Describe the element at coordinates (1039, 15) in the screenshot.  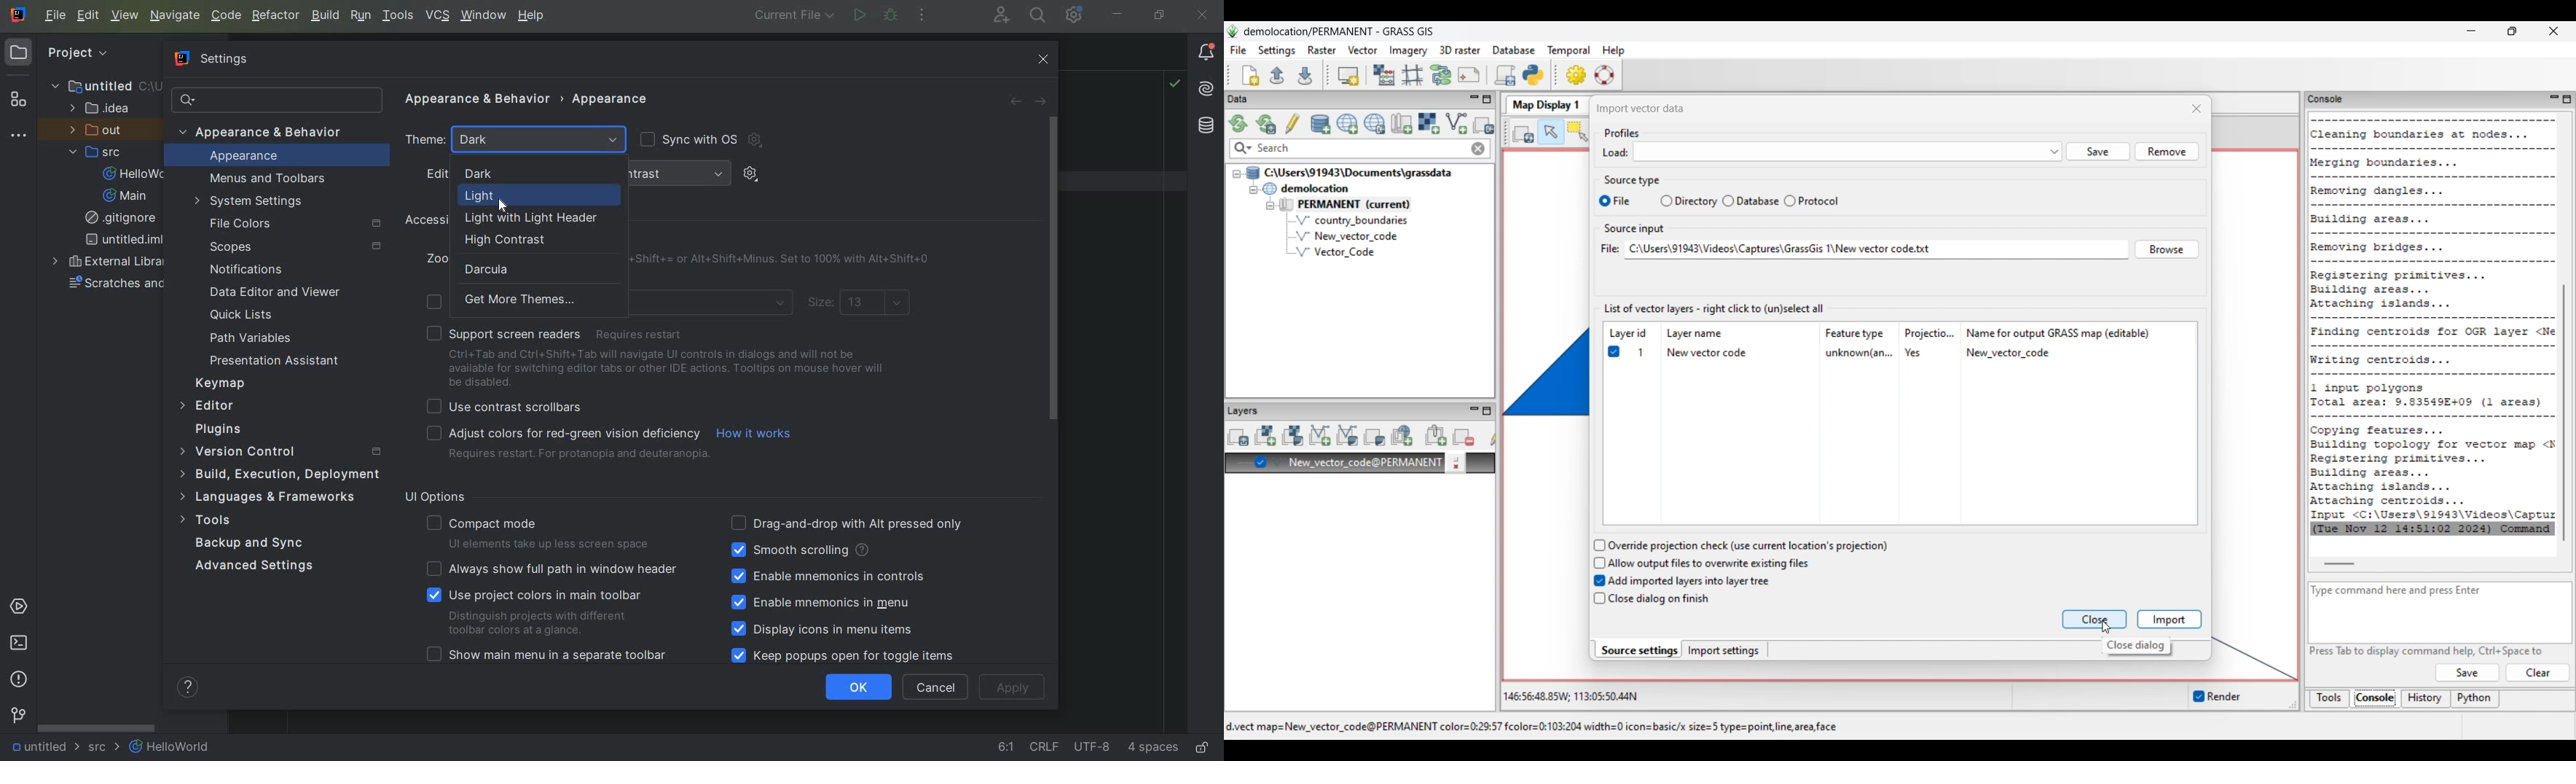
I see `SEARCH` at that location.